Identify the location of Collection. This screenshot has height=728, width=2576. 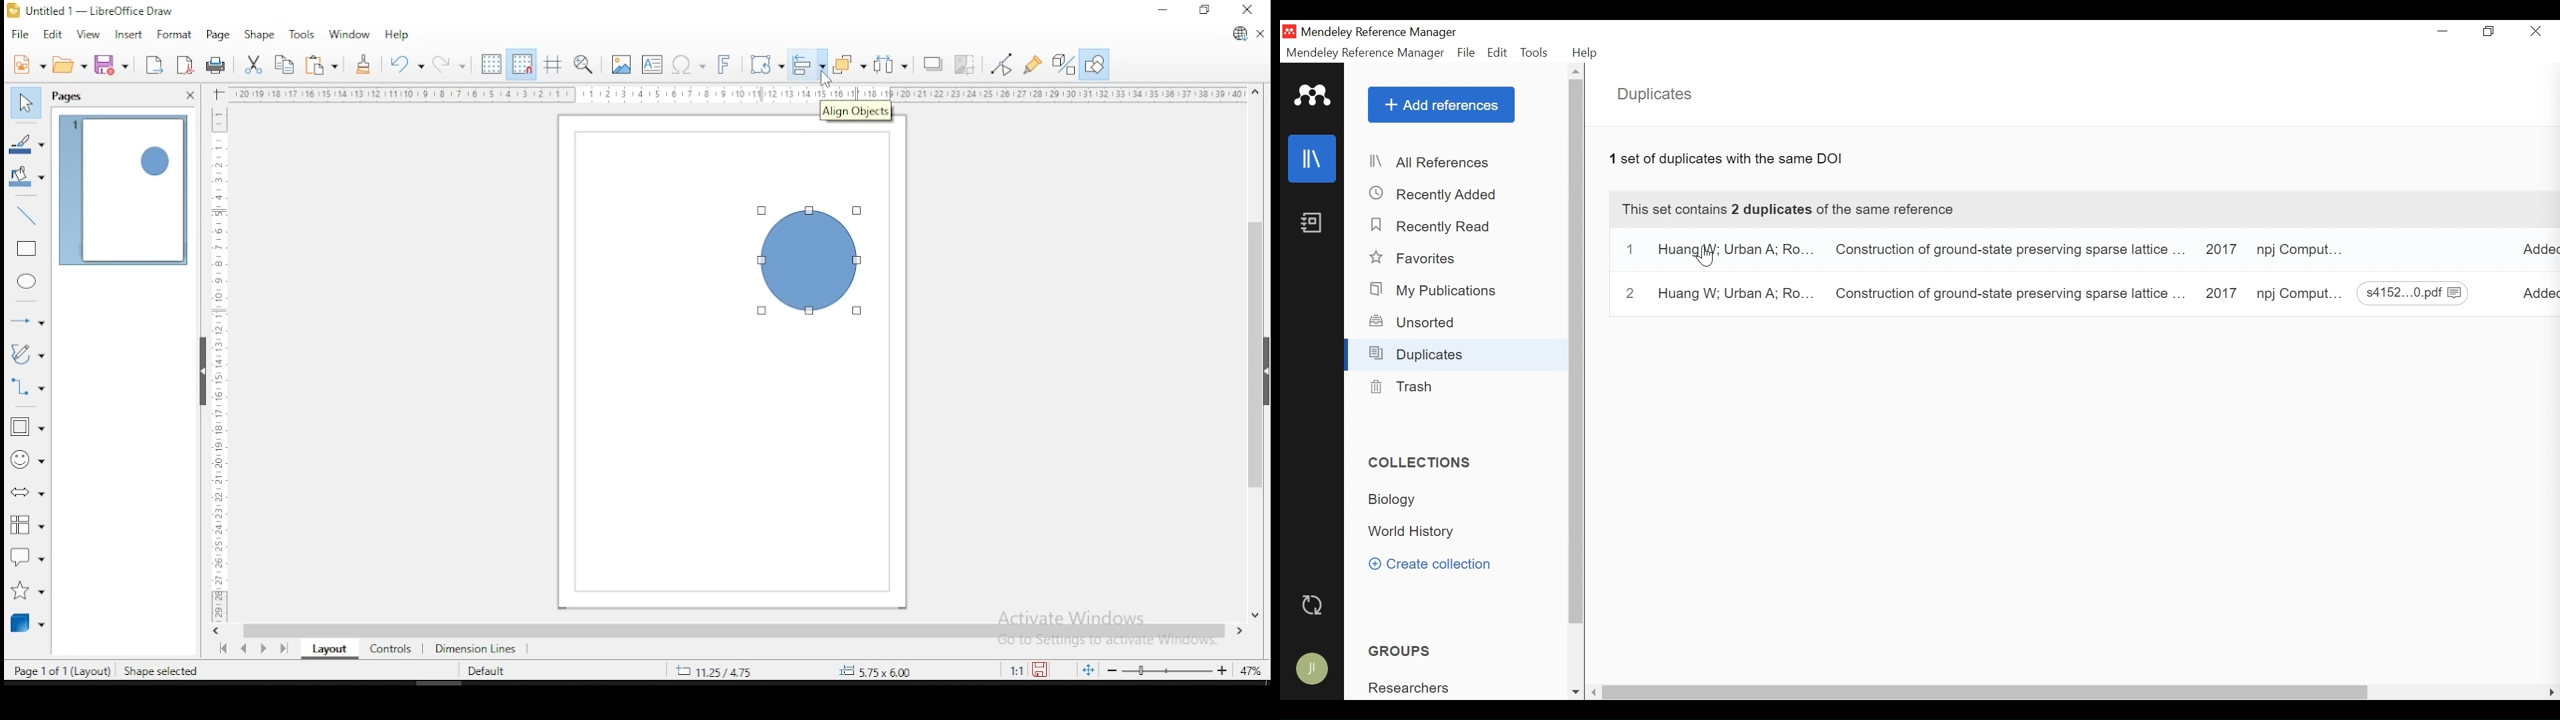
(1397, 499).